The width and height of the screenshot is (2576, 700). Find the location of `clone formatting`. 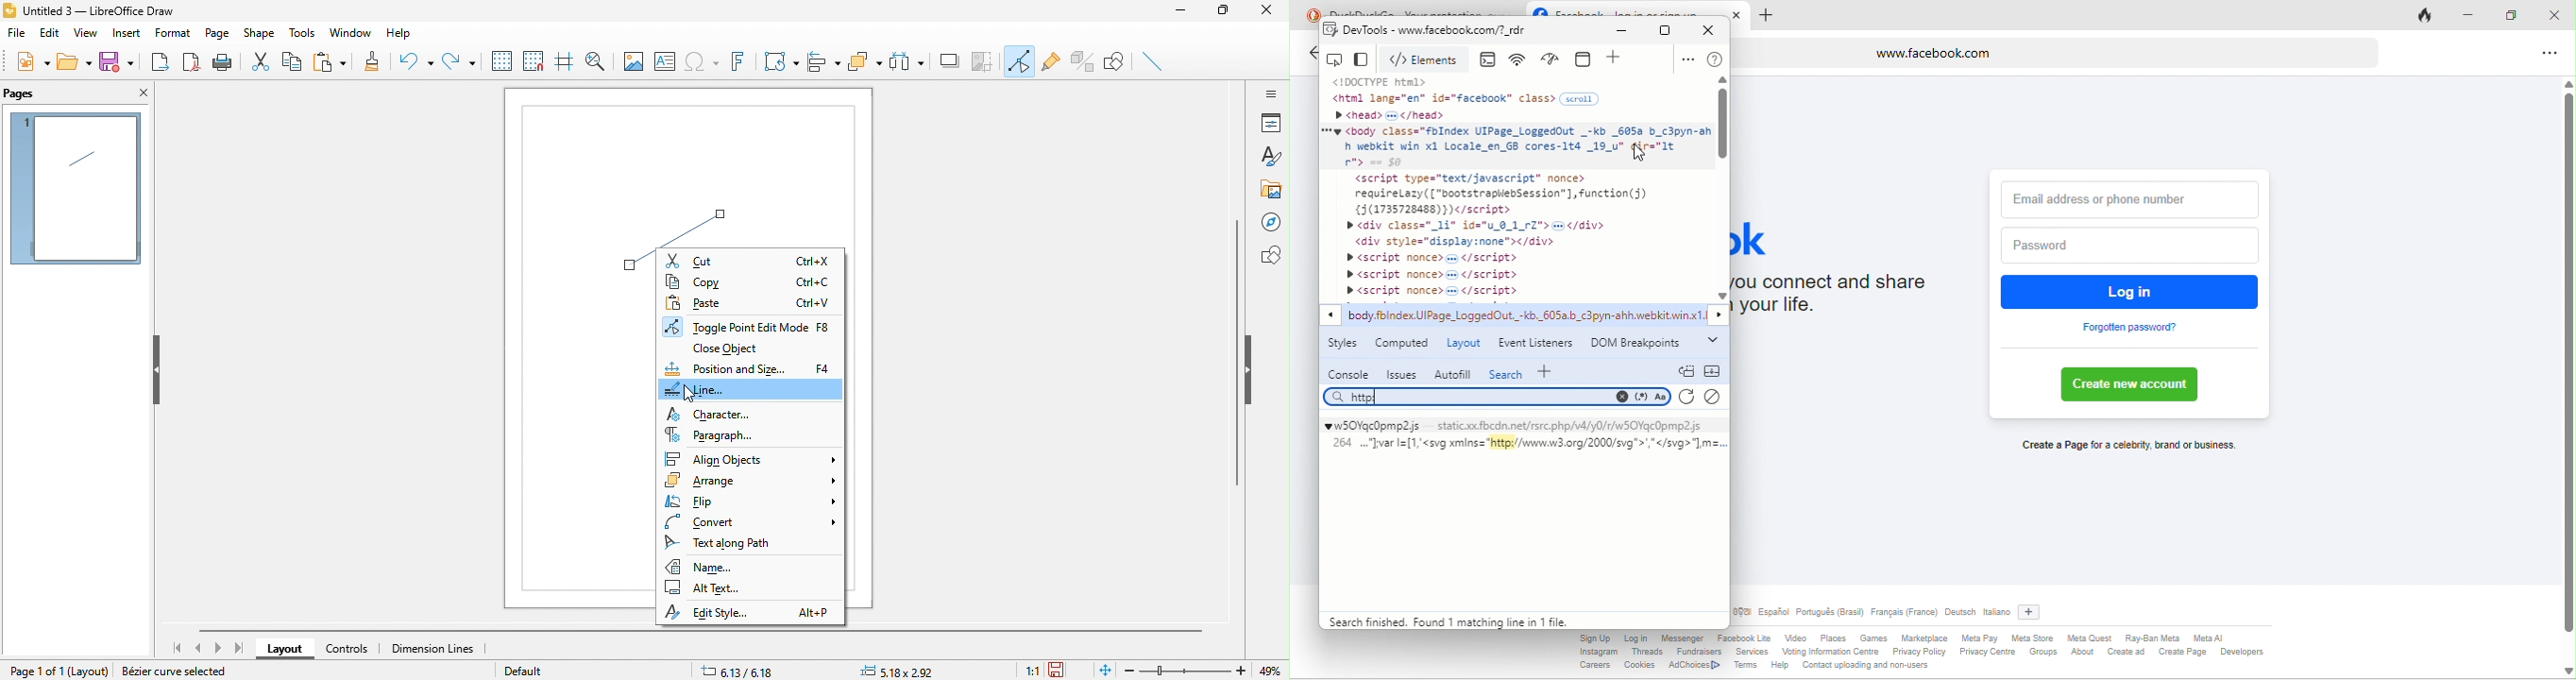

clone formatting is located at coordinates (379, 63).